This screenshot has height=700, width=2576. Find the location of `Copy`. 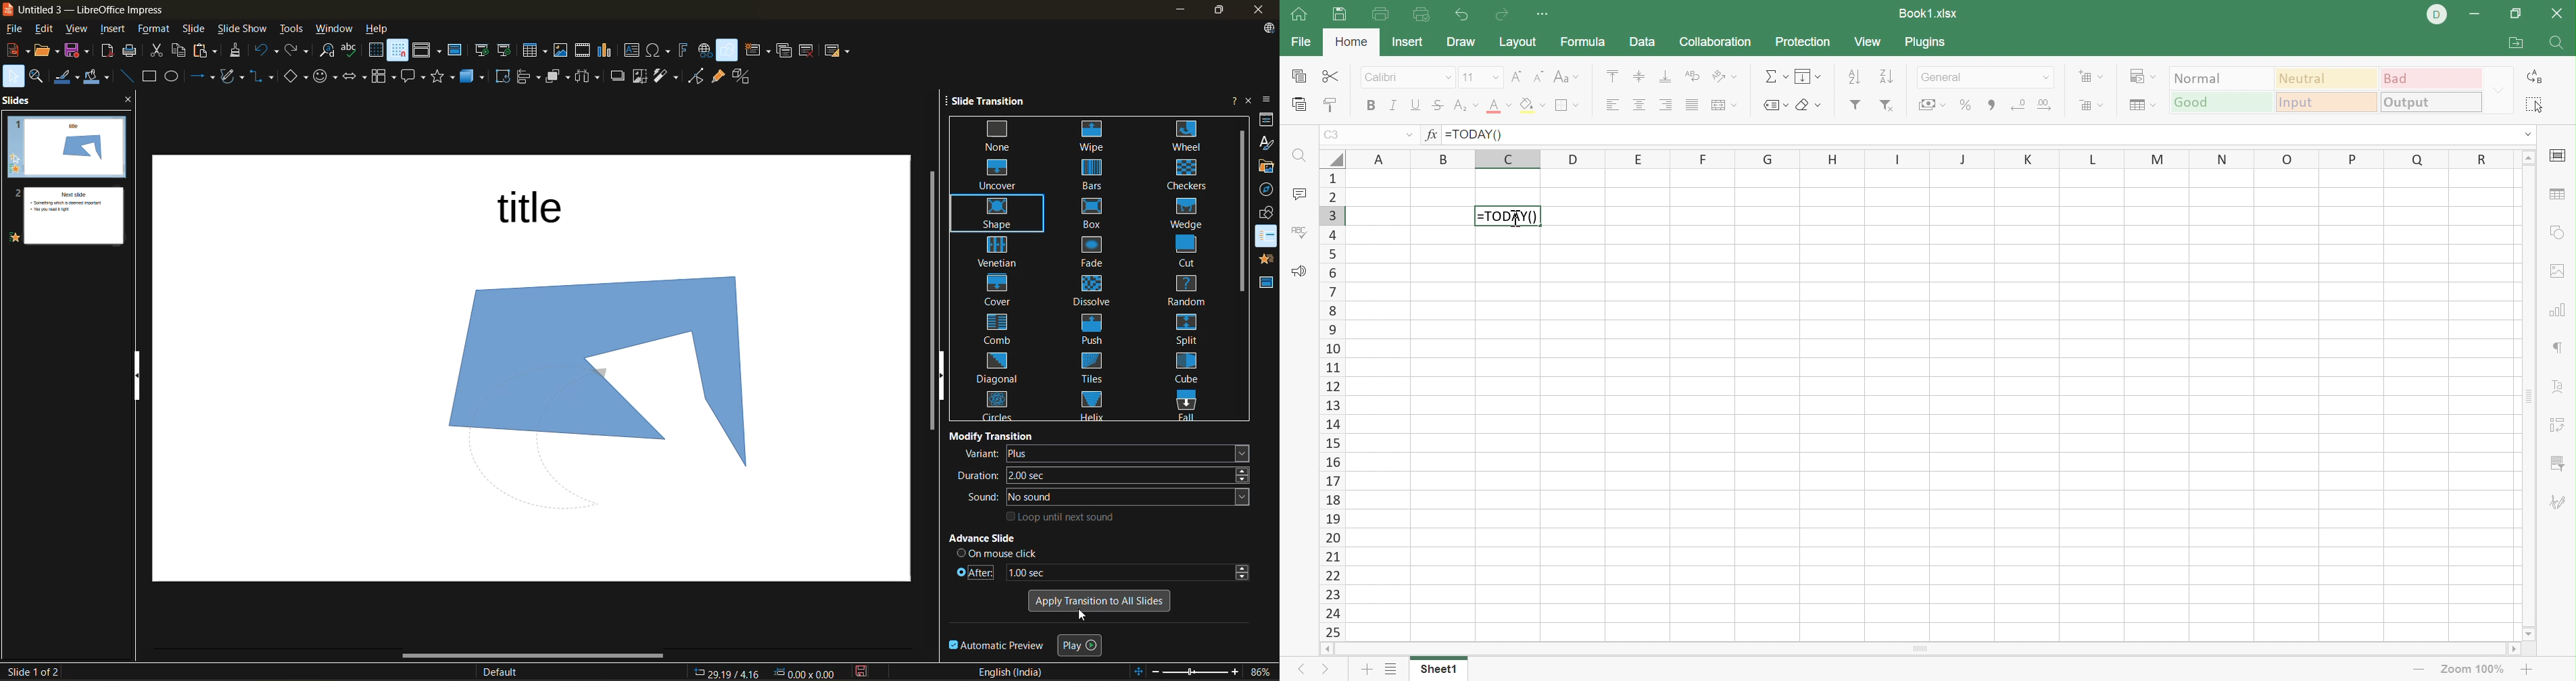

Copy is located at coordinates (1301, 76).